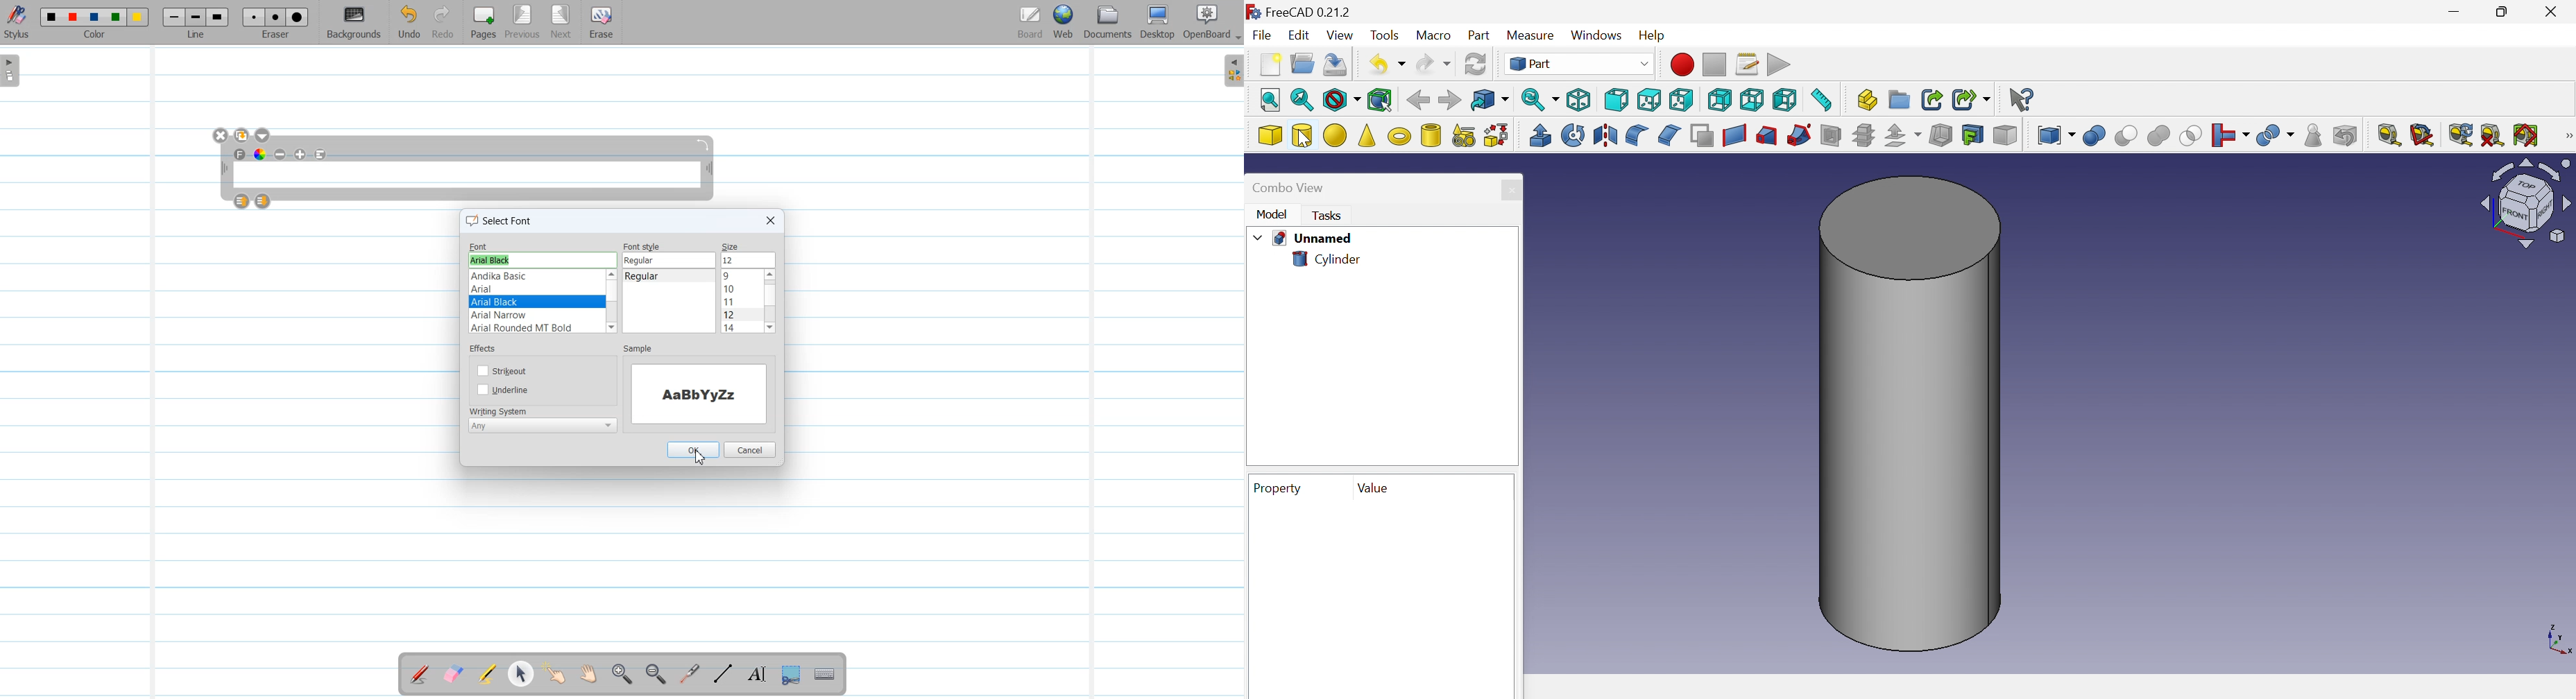  Describe the element at coordinates (1650, 100) in the screenshot. I see `Top` at that location.